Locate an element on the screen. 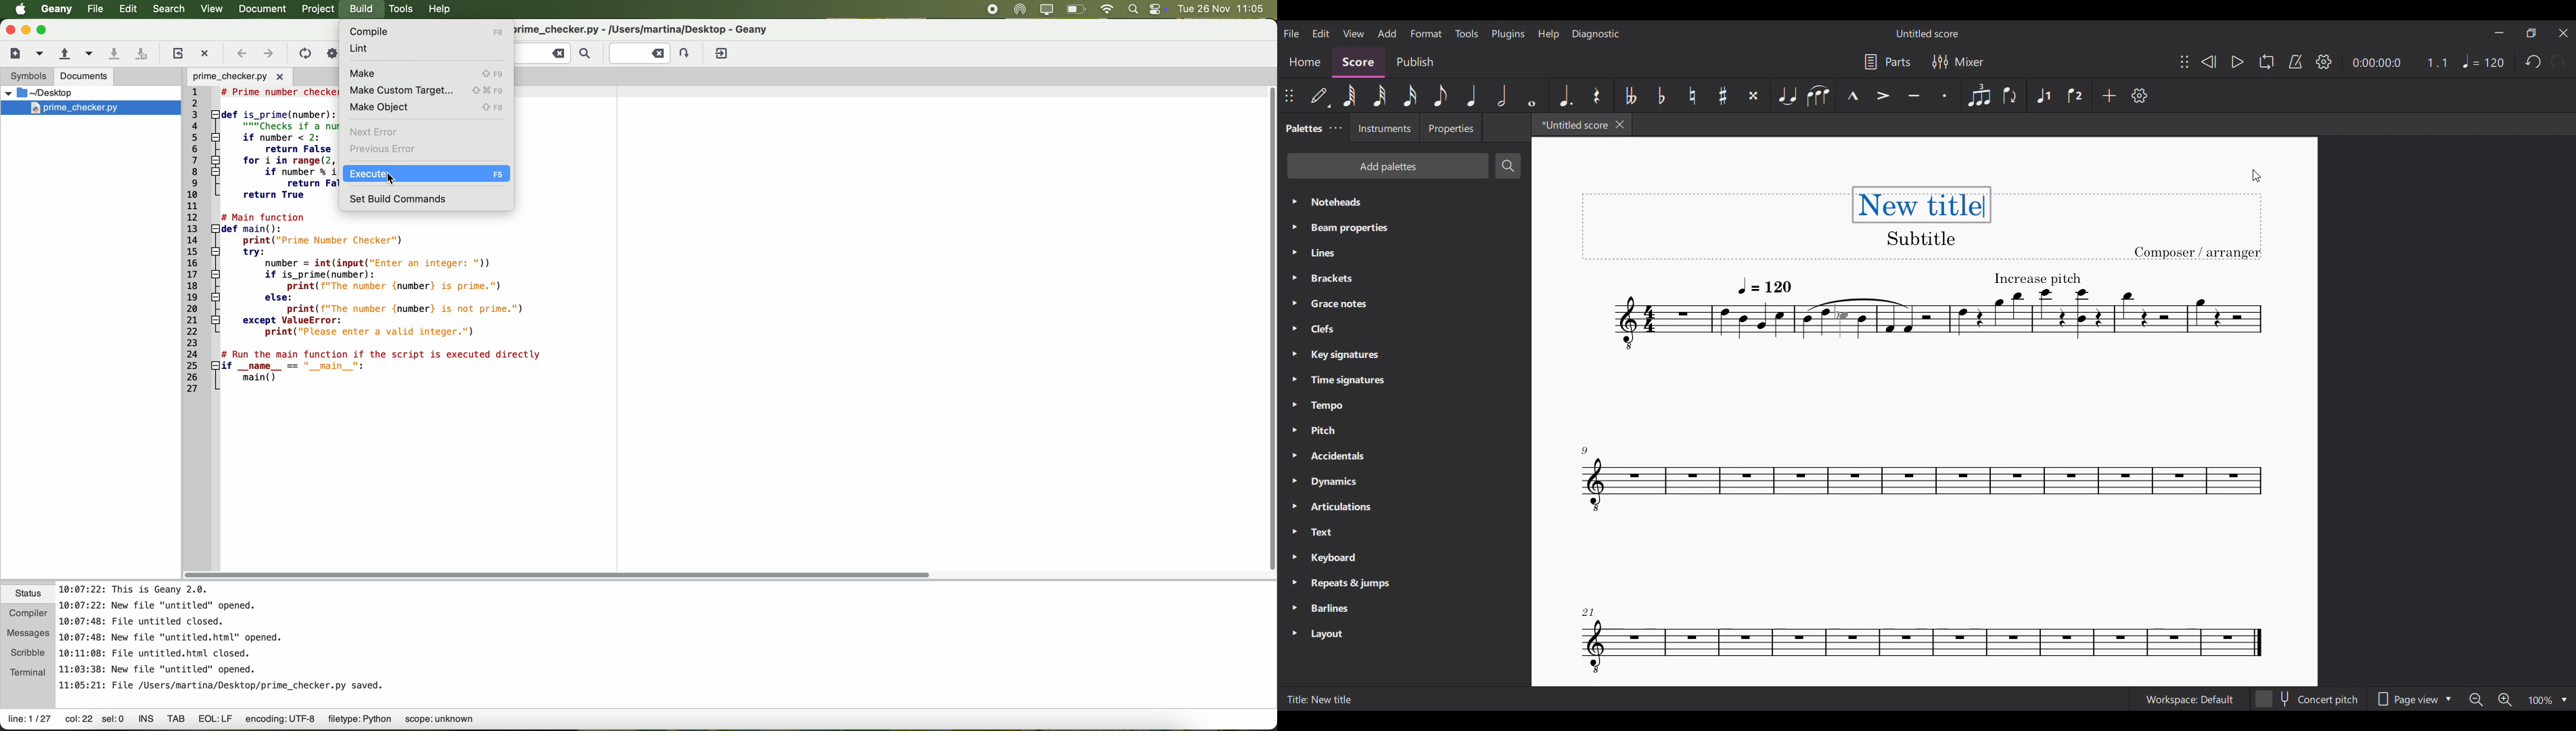 This screenshot has height=756, width=2576. Geany is located at coordinates (56, 10).